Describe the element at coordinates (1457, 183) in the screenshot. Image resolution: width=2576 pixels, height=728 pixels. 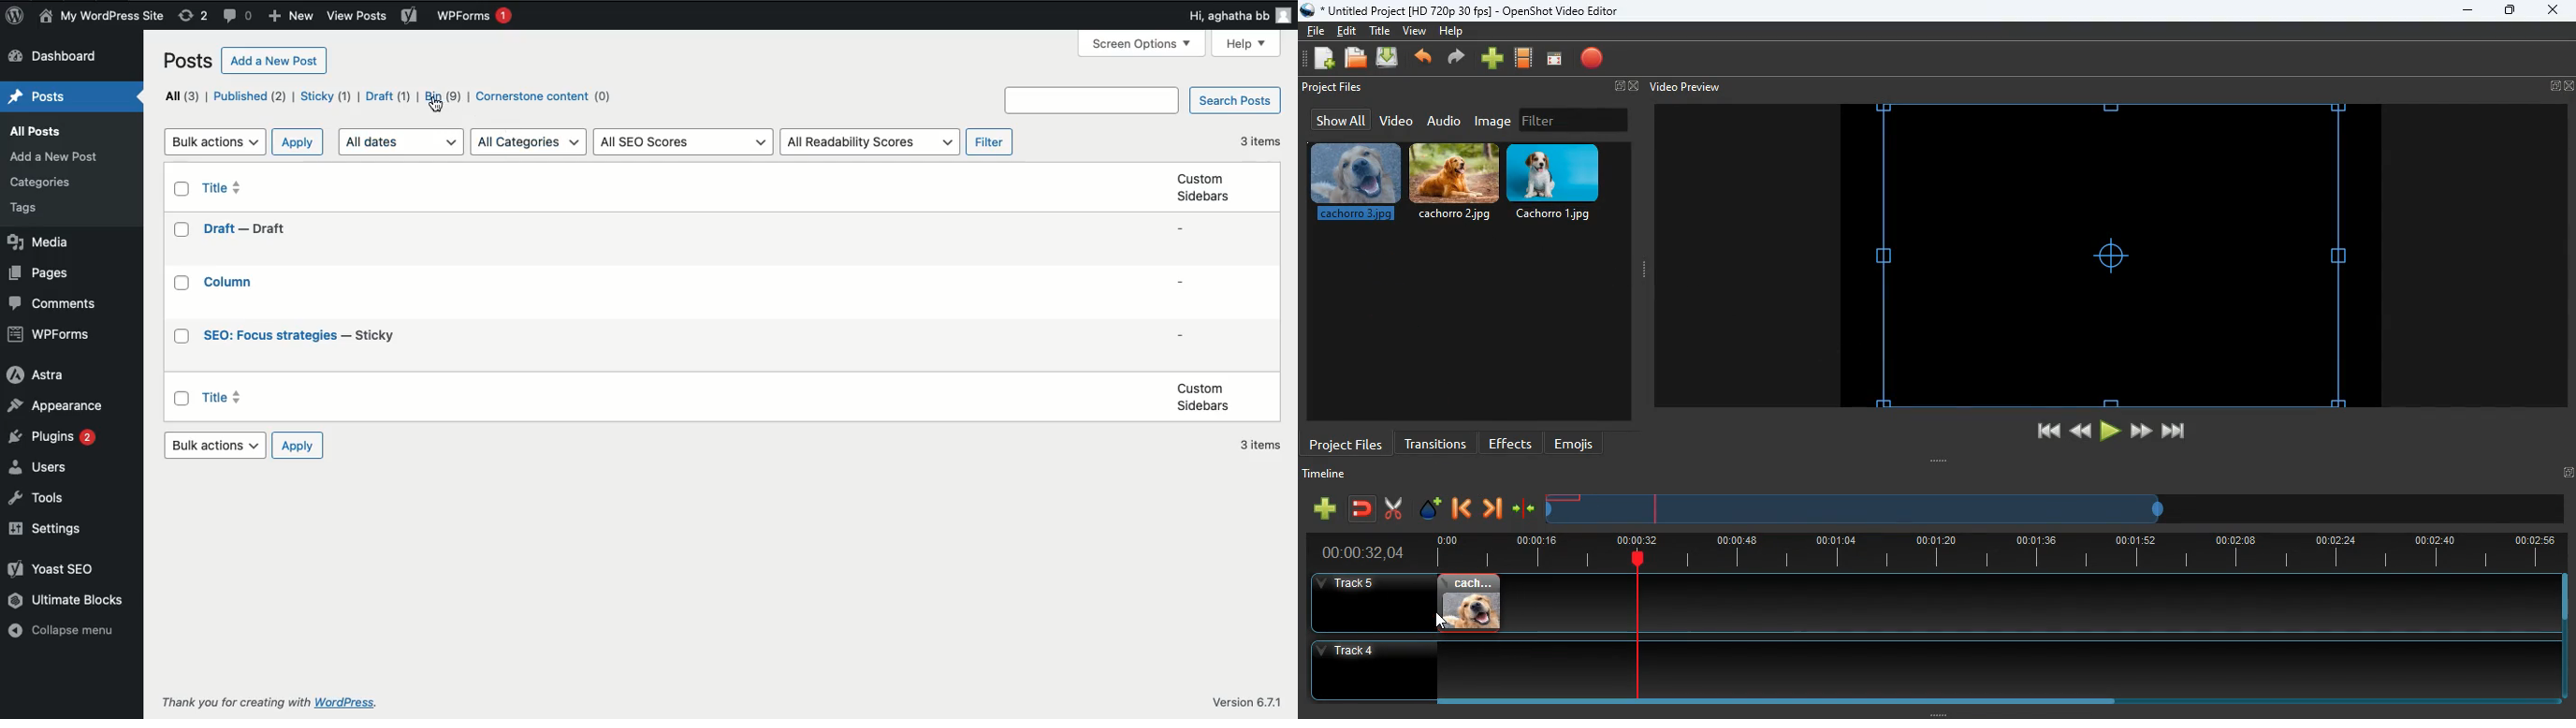
I see `cachorro.2.jpg` at that location.